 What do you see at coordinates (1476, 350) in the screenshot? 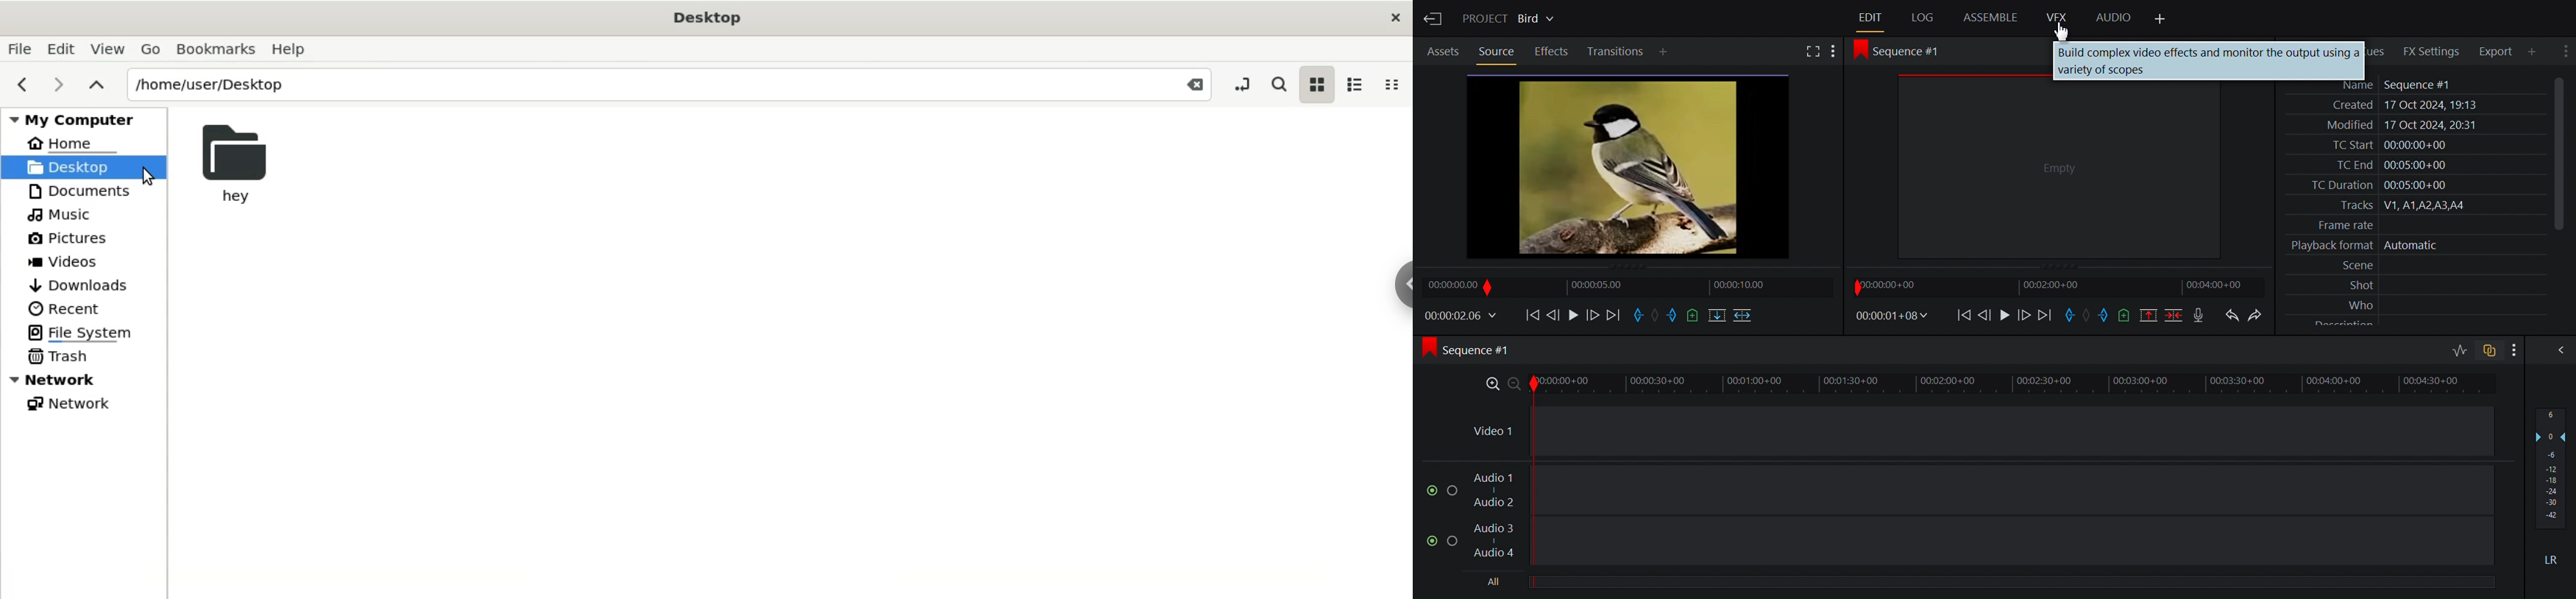
I see `Sequence 1` at bounding box center [1476, 350].